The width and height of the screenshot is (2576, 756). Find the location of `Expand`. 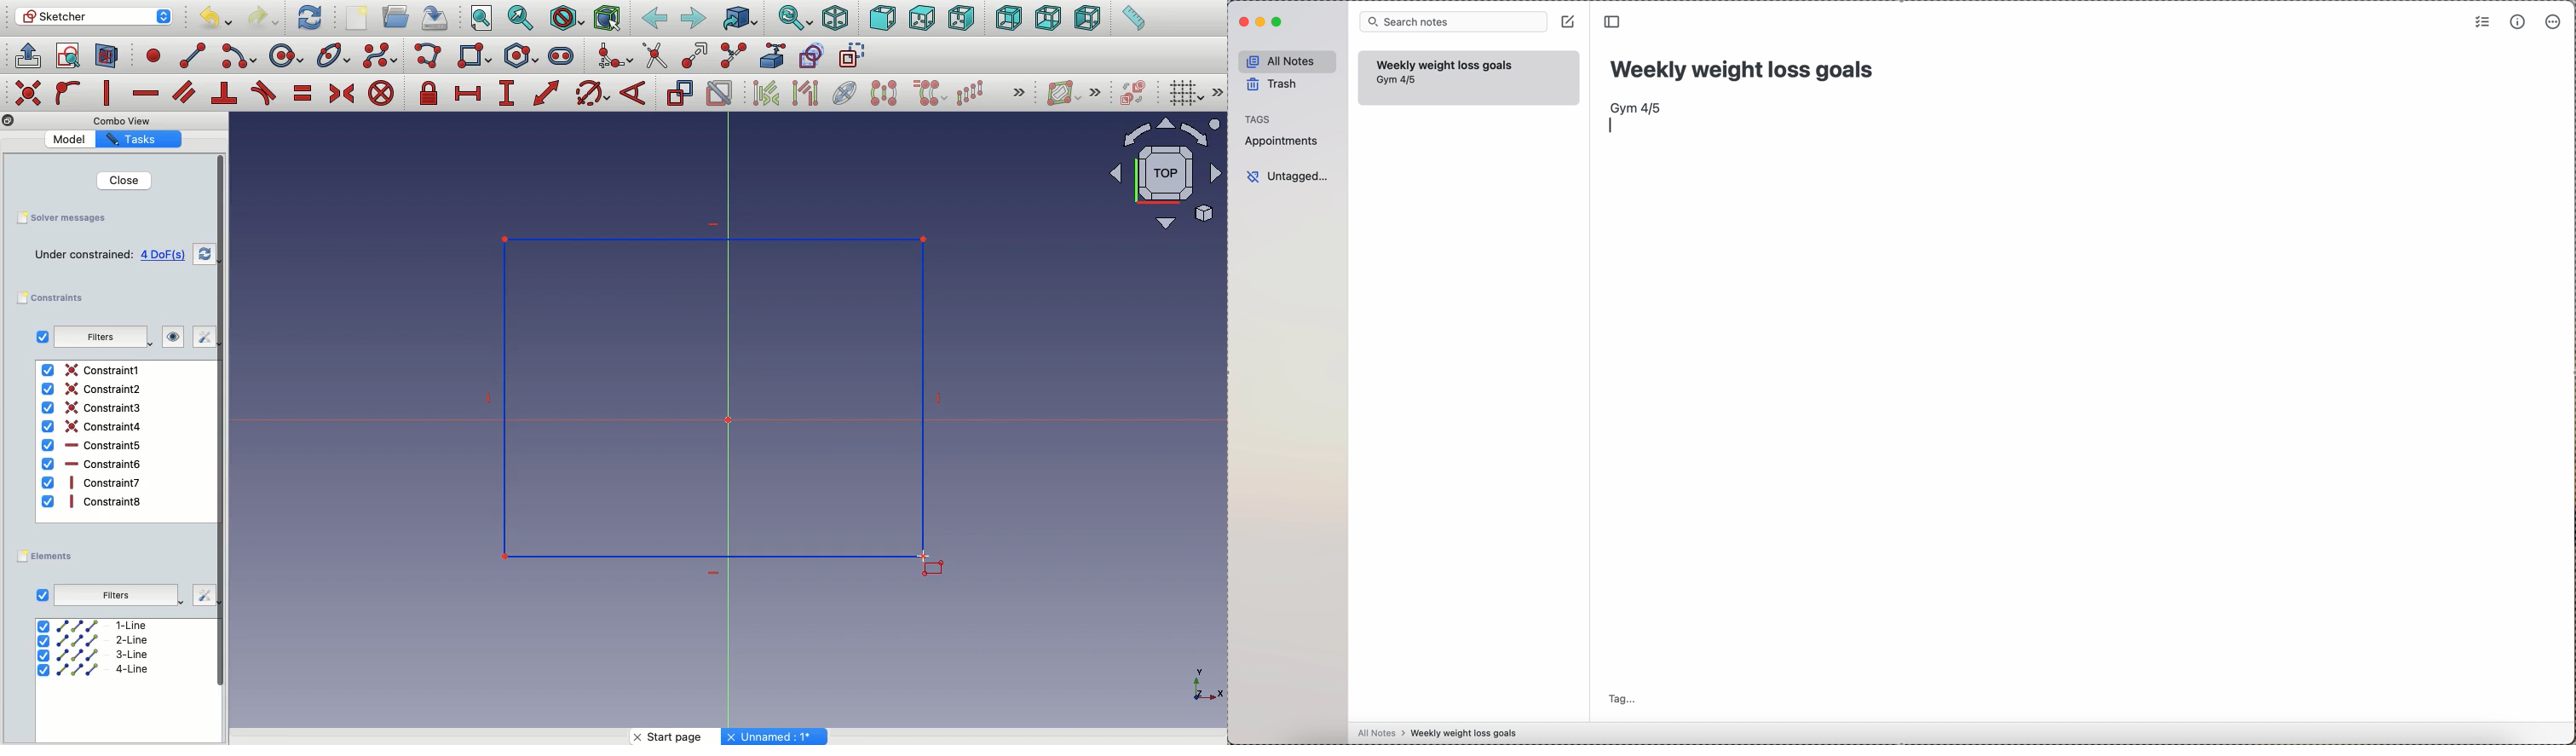

Expand is located at coordinates (1019, 94).